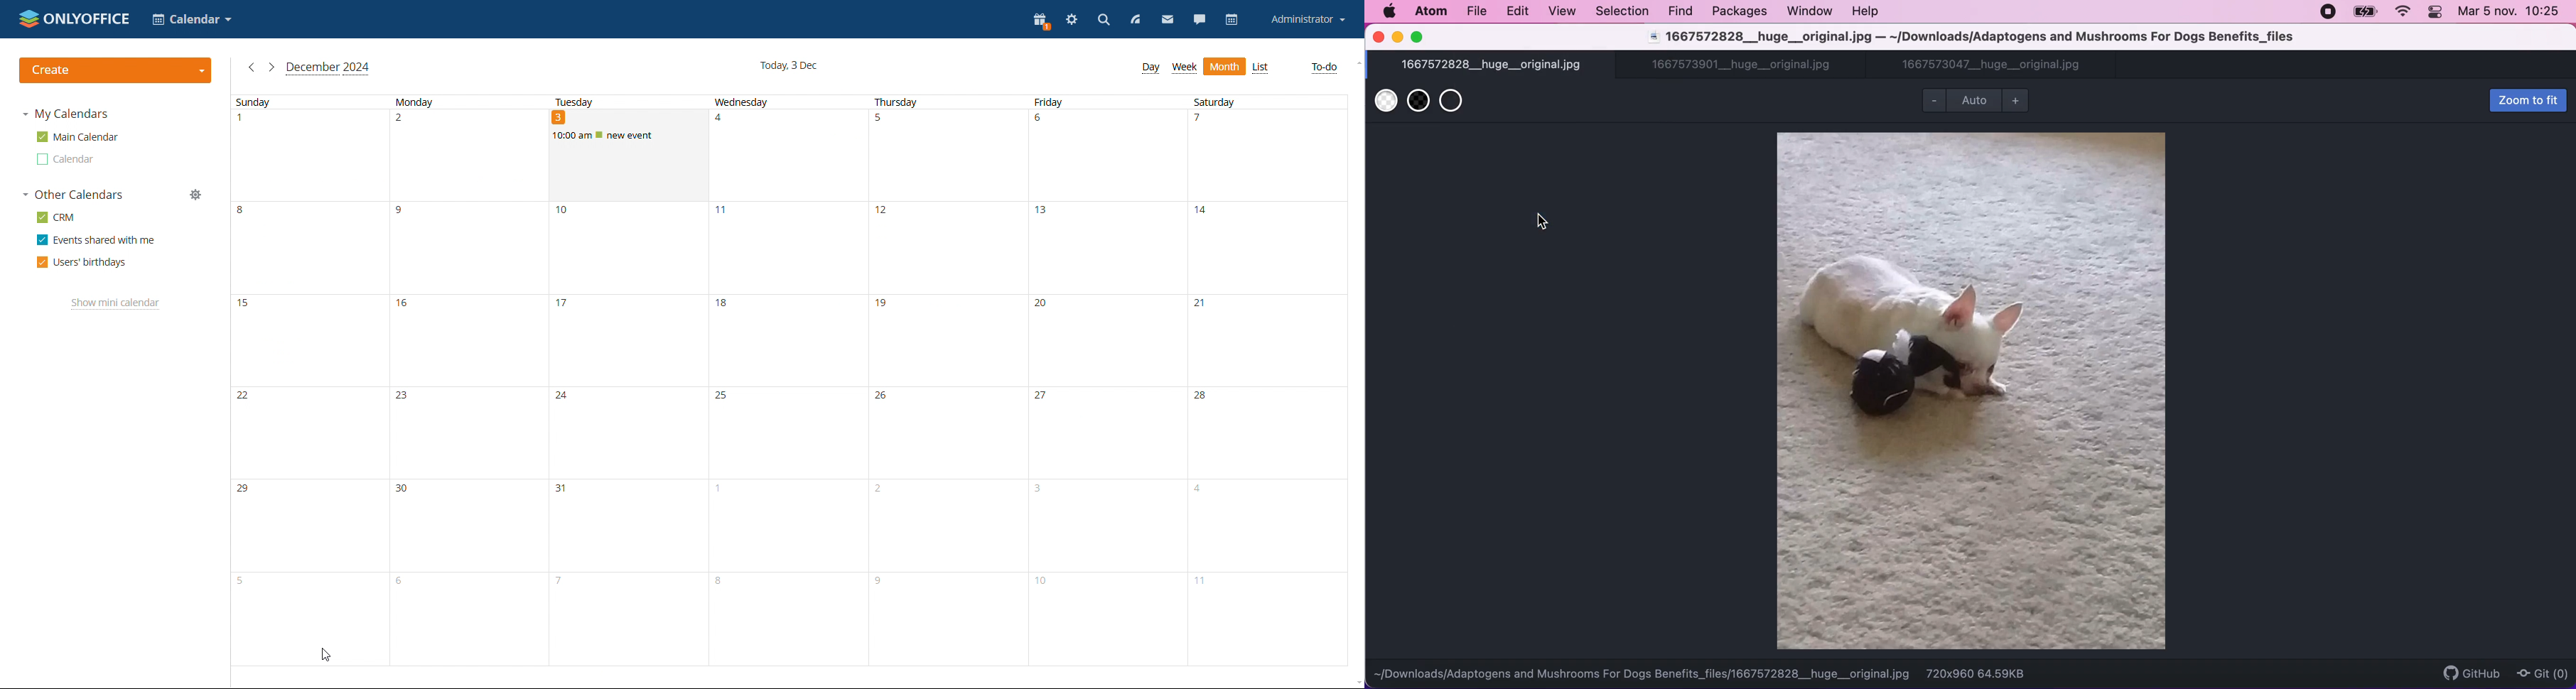 This screenshot has width=2576, height=700. I want to click on 30, so click(467, 526).